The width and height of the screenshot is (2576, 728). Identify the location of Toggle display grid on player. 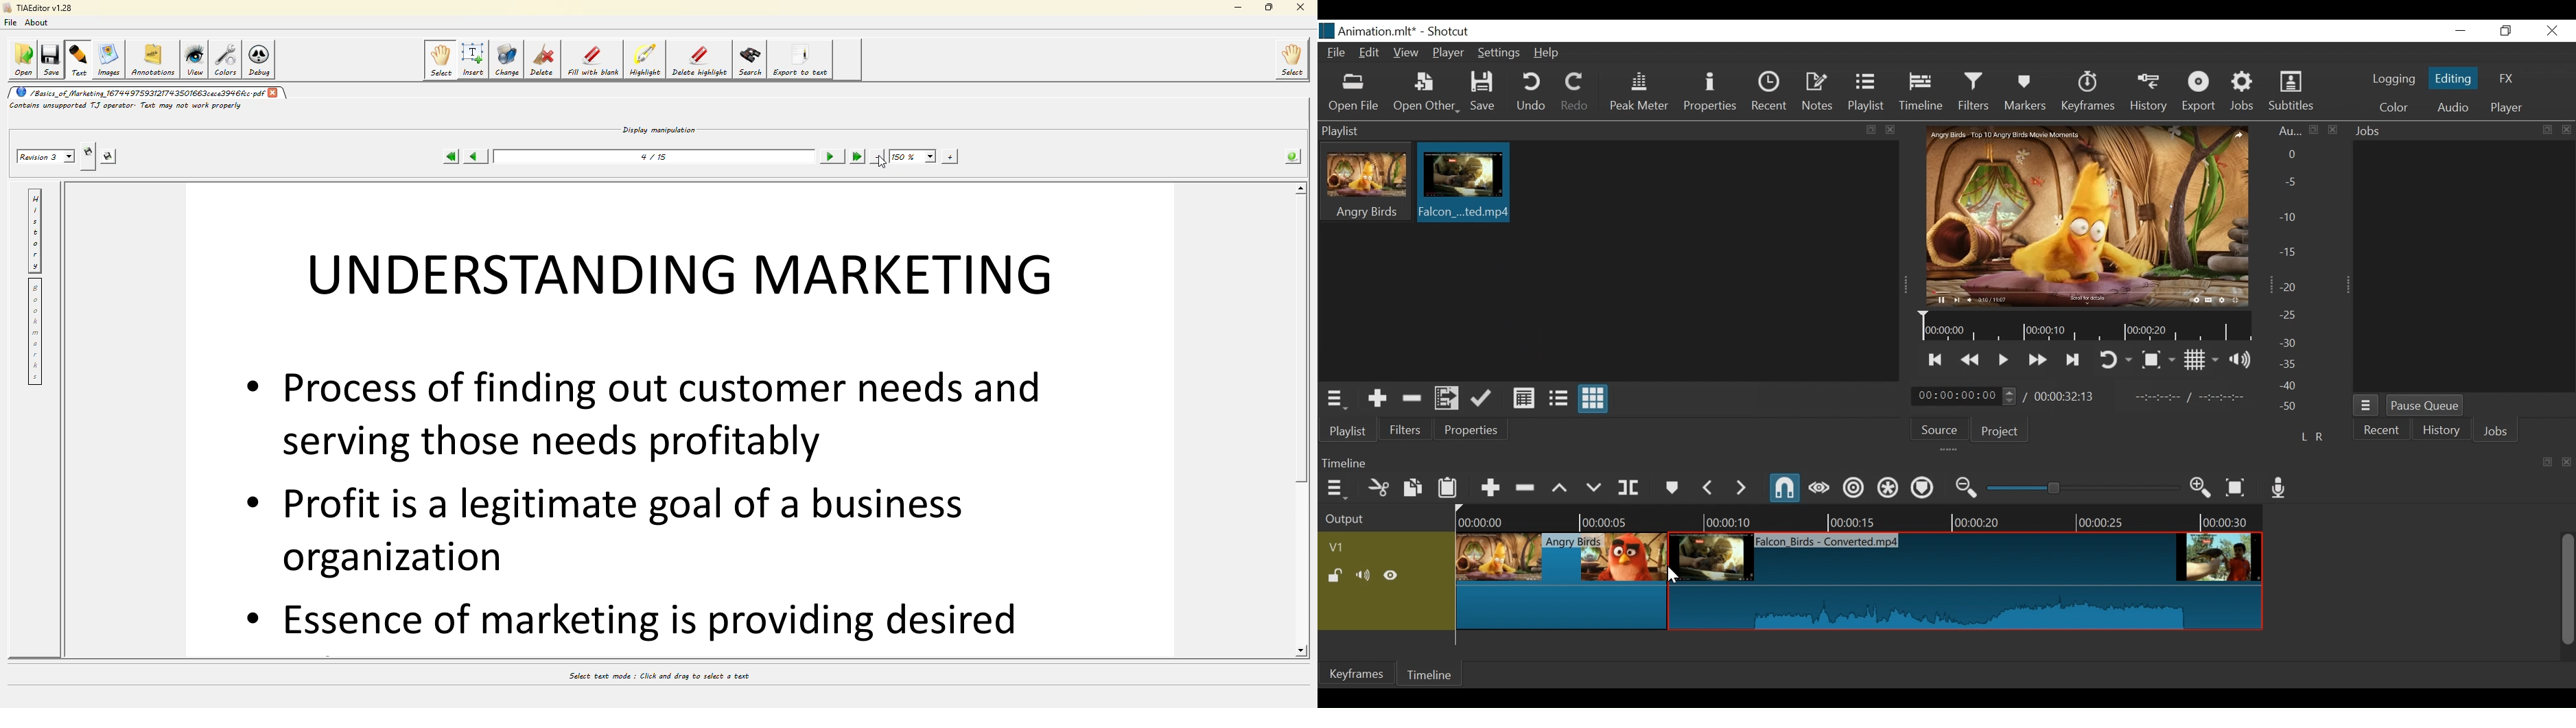
(2201, 361).